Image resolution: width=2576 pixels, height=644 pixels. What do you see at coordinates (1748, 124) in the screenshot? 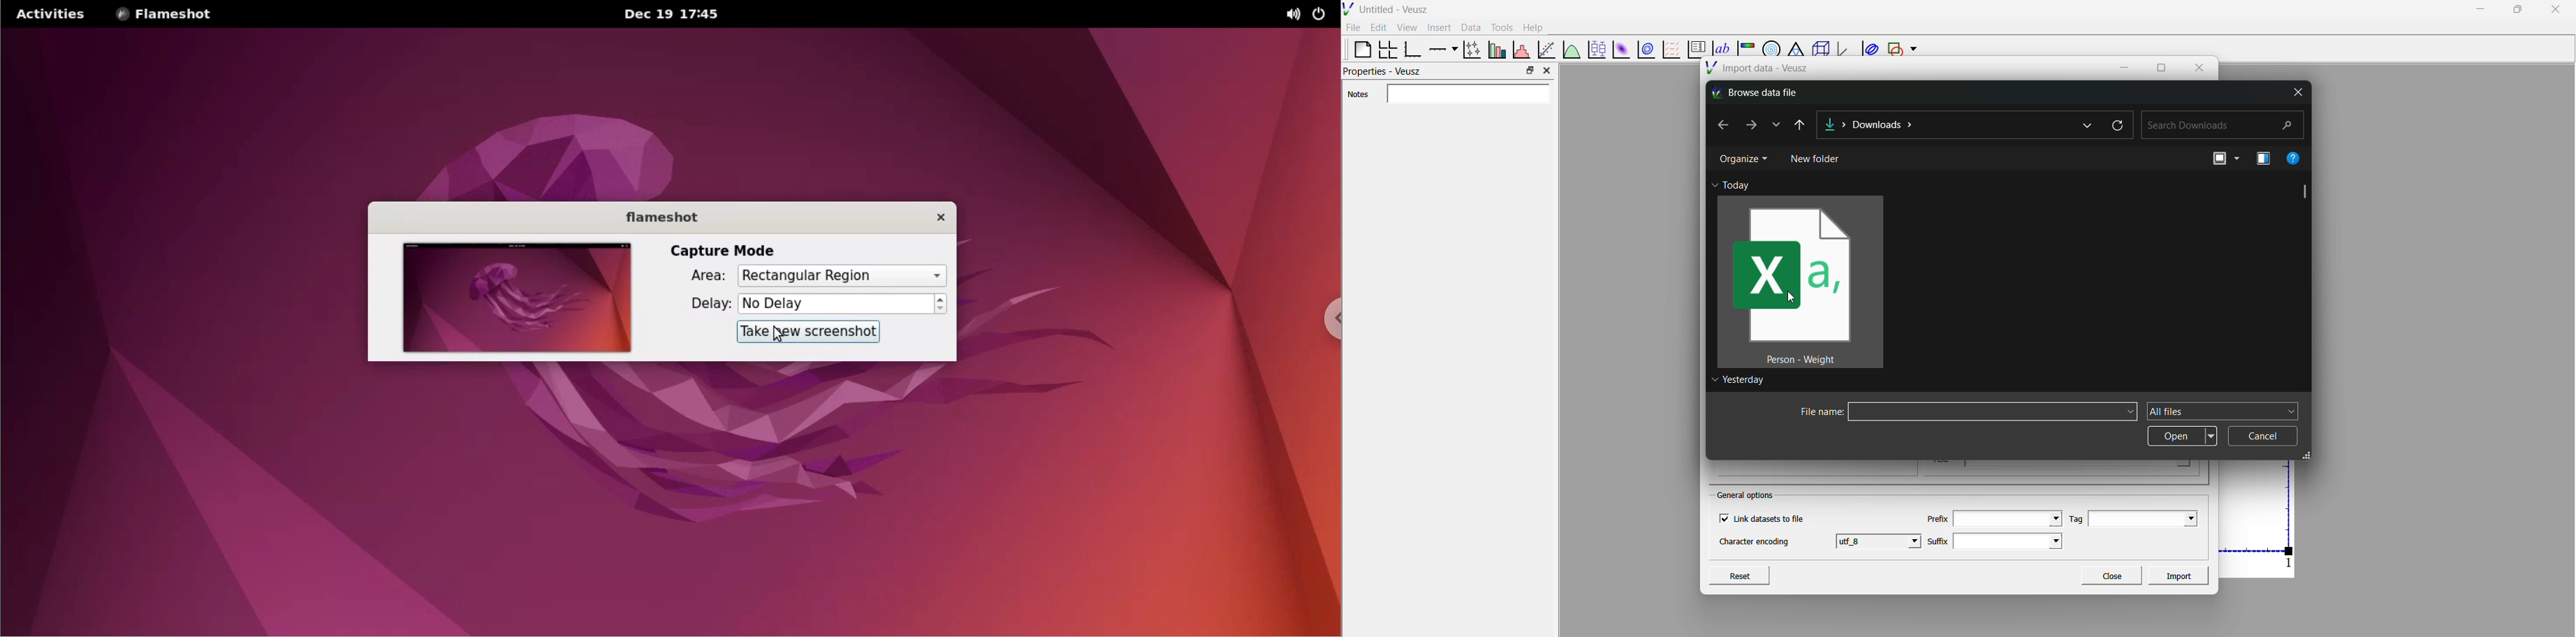
I see `forward` at bounding box center [1748, 124].